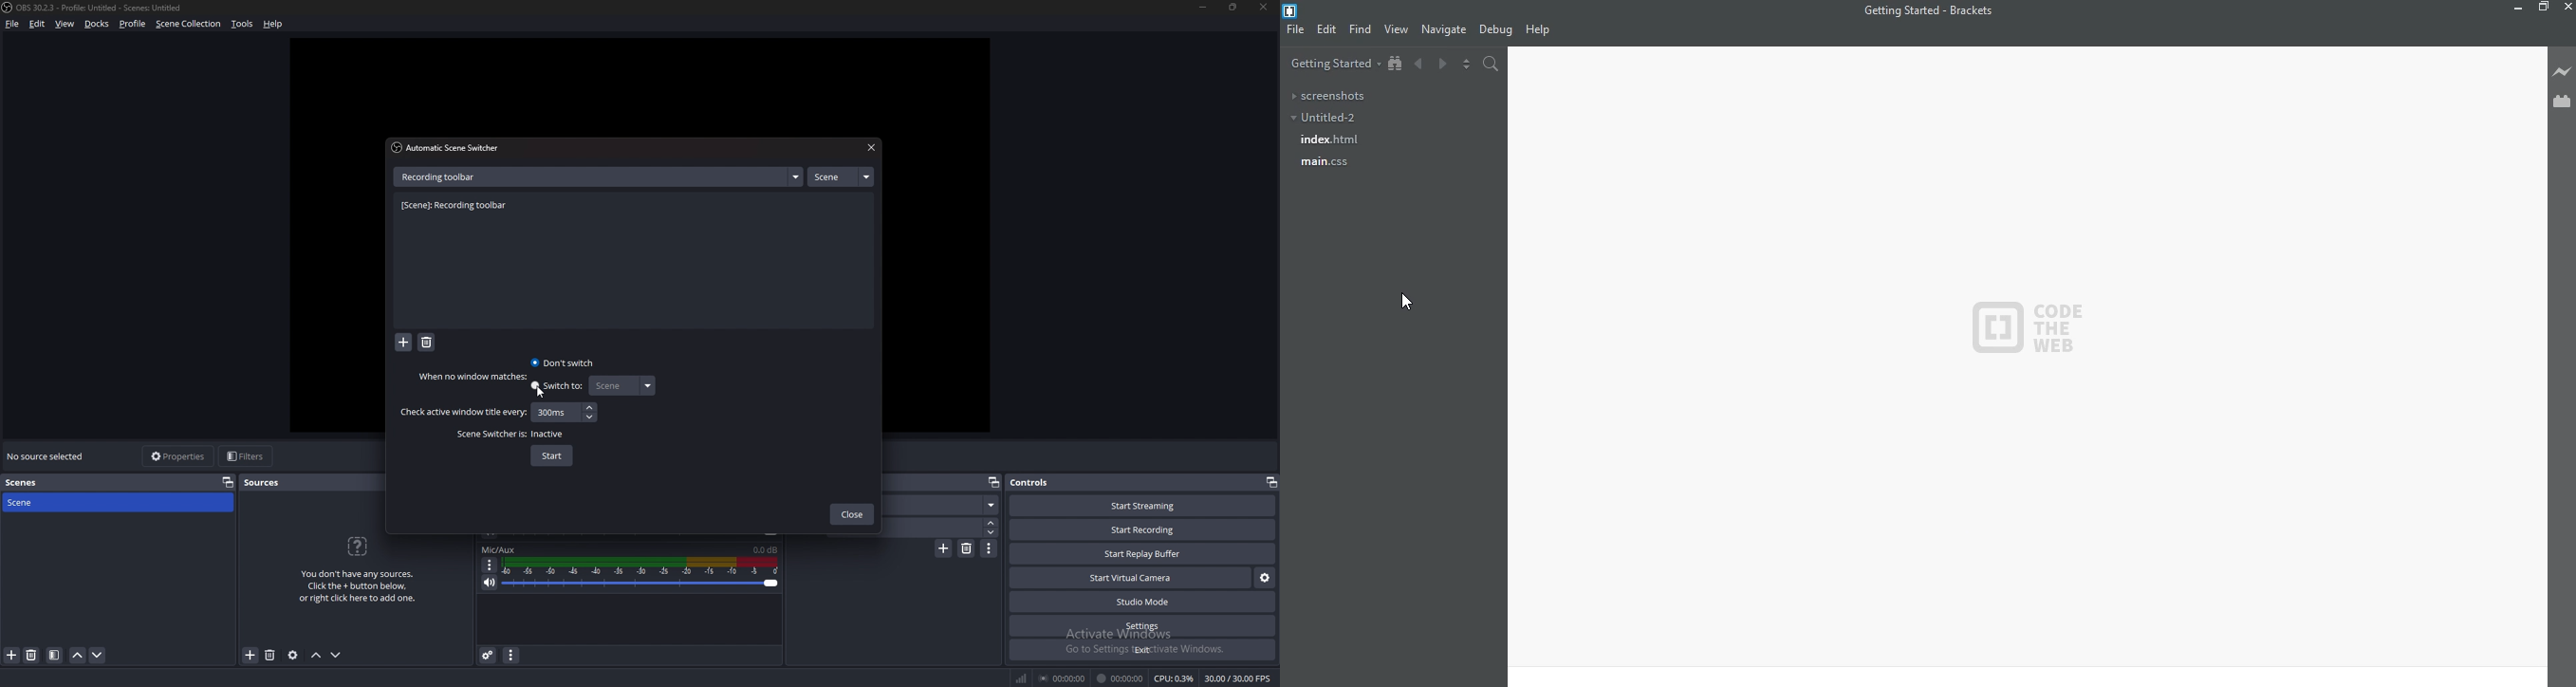  What do you see at coordinates (1064, 678) in the screenshot?
I see `stream duration` at bounding box center [1064, 678].